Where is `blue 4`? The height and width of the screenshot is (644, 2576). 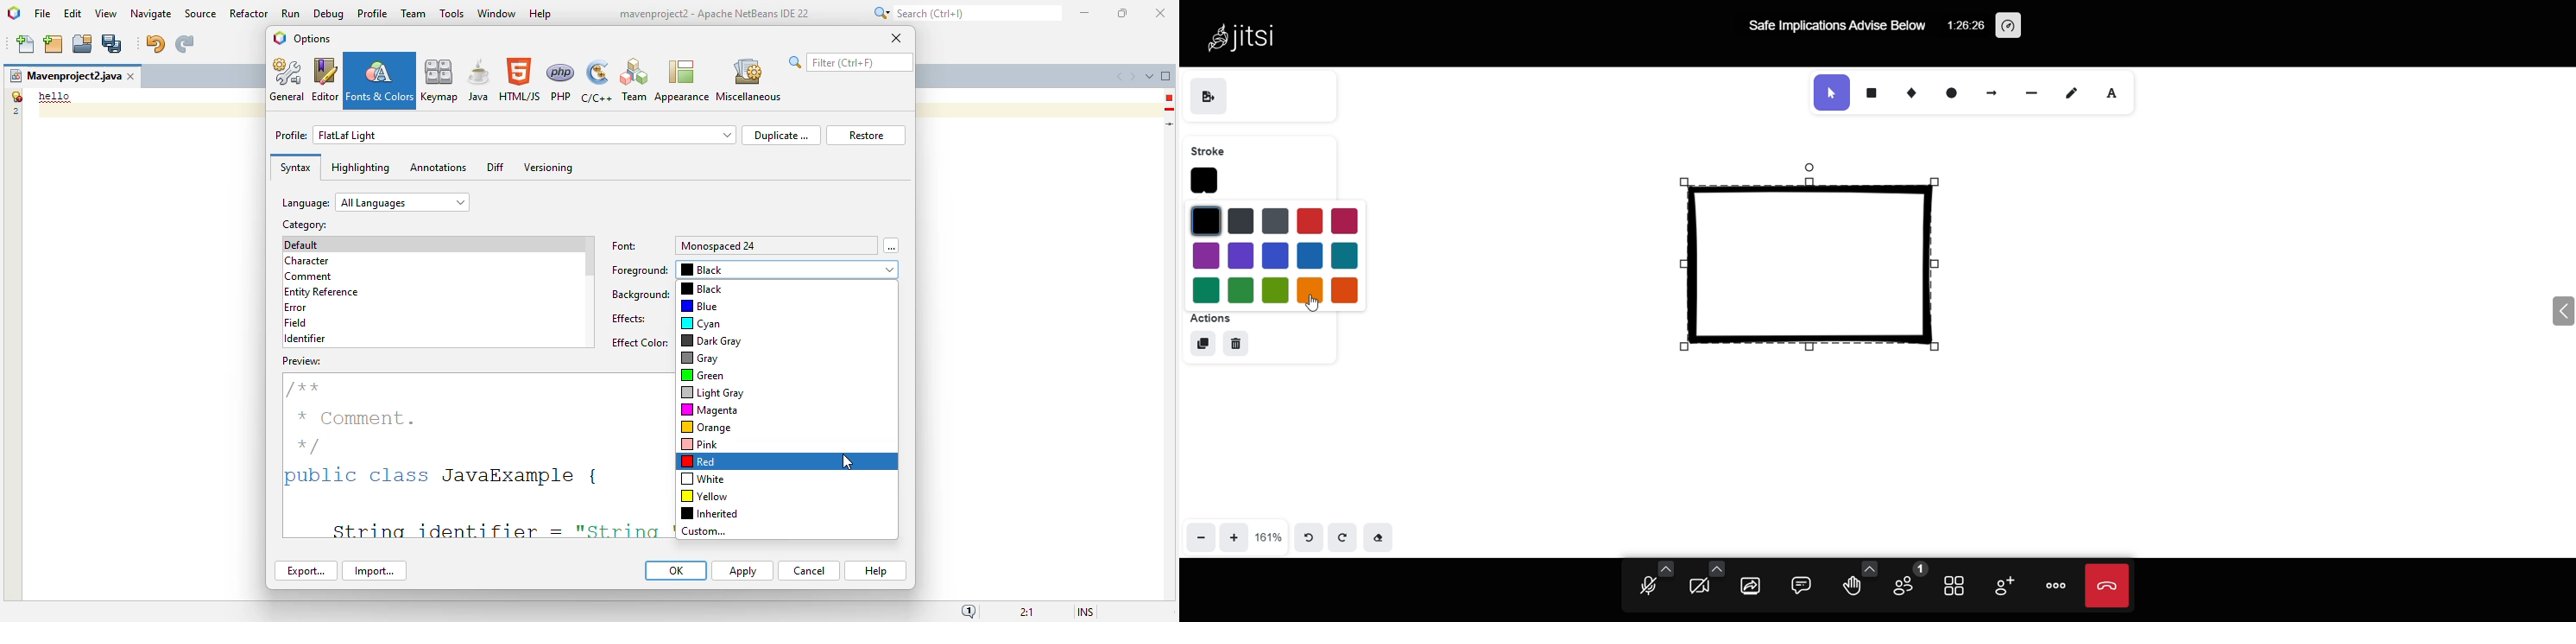
blue 4 is located at coordinates (1309, 256).